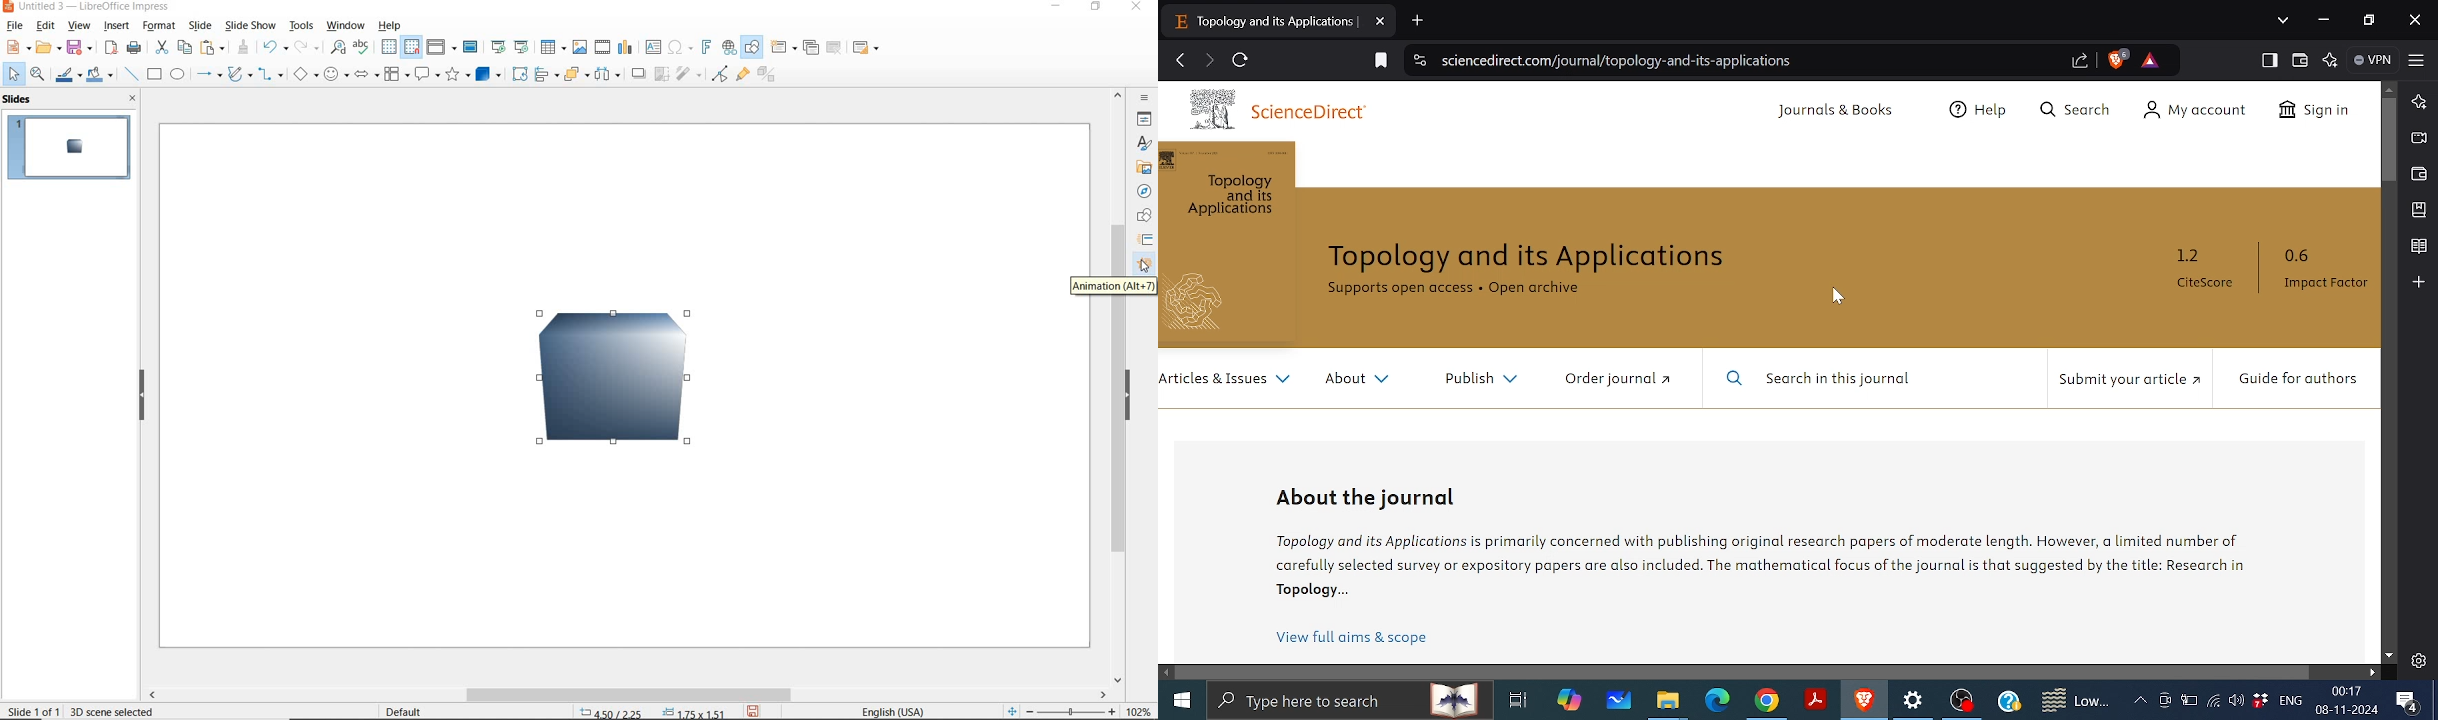  What do you see at coordinates (112, 711) in the screenshot?
I see `3d scene selected` at bounding box center [112, 711].